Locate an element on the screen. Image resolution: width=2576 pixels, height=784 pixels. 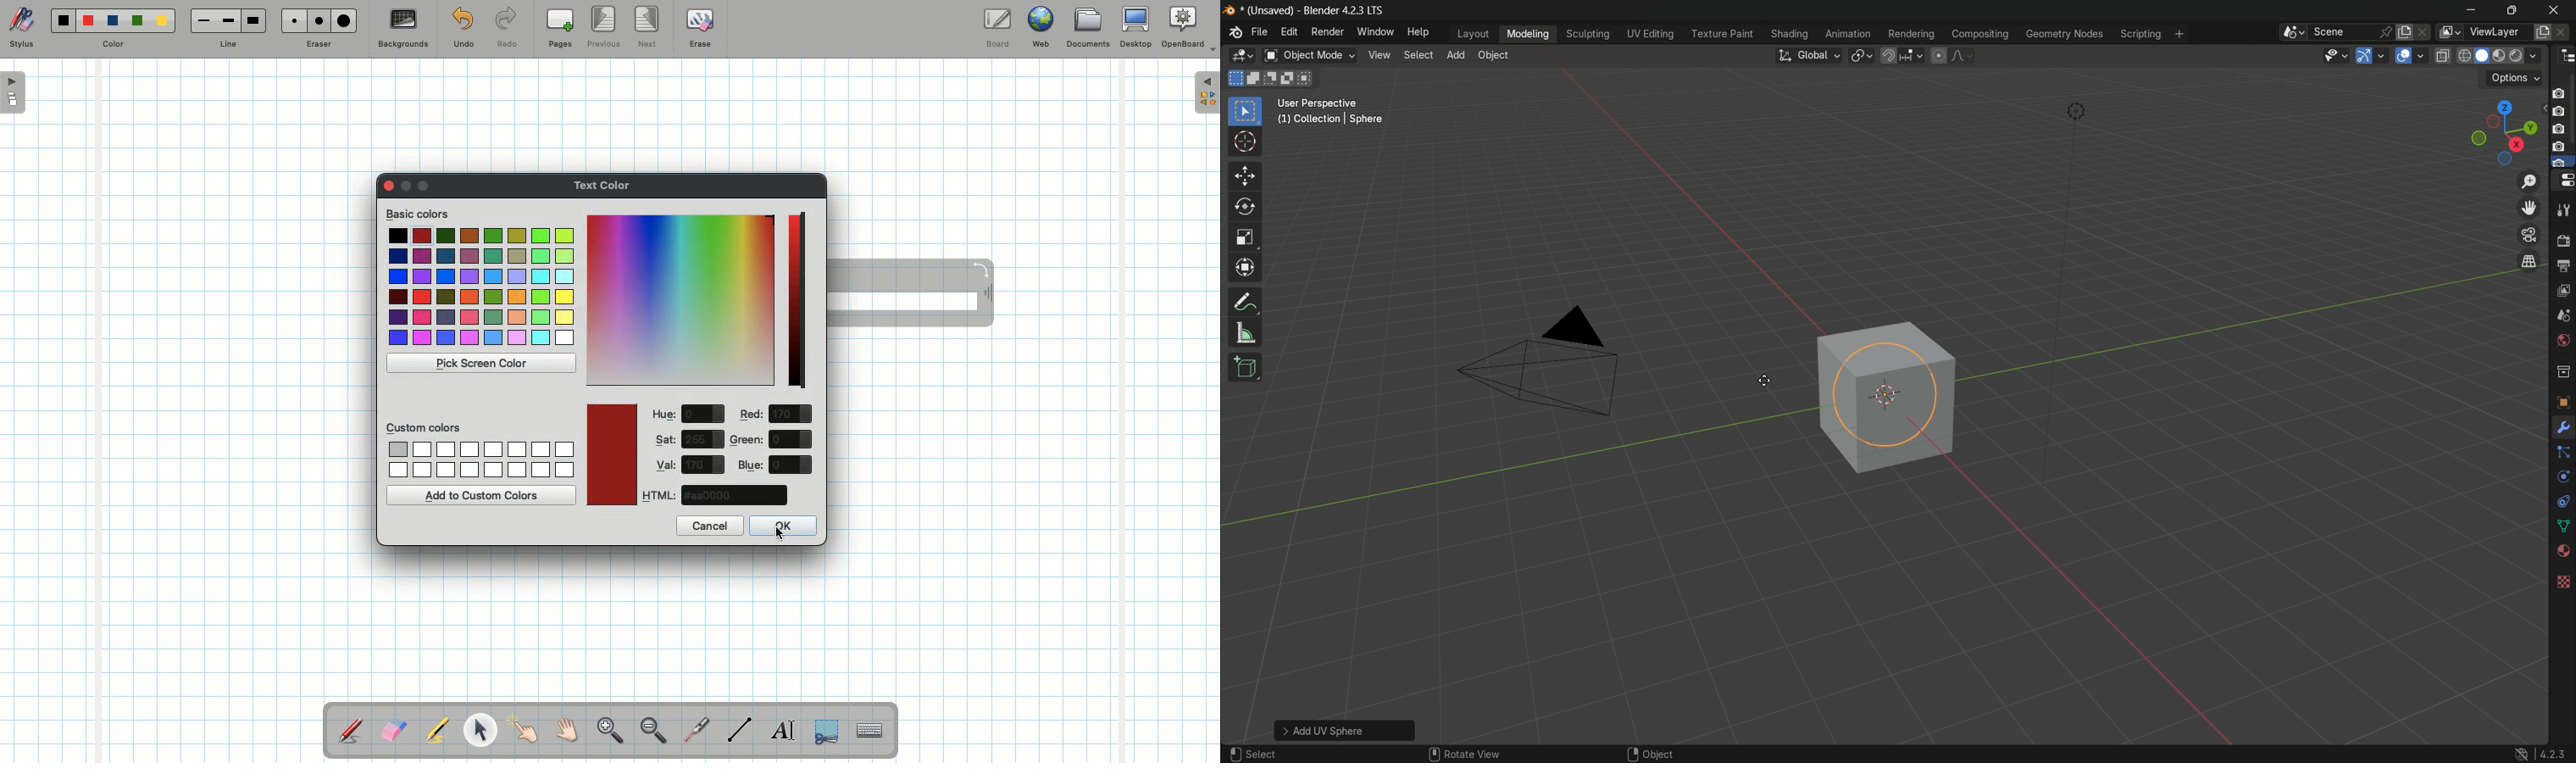
Modifiers Tab is located at coordinates (2563, 427).